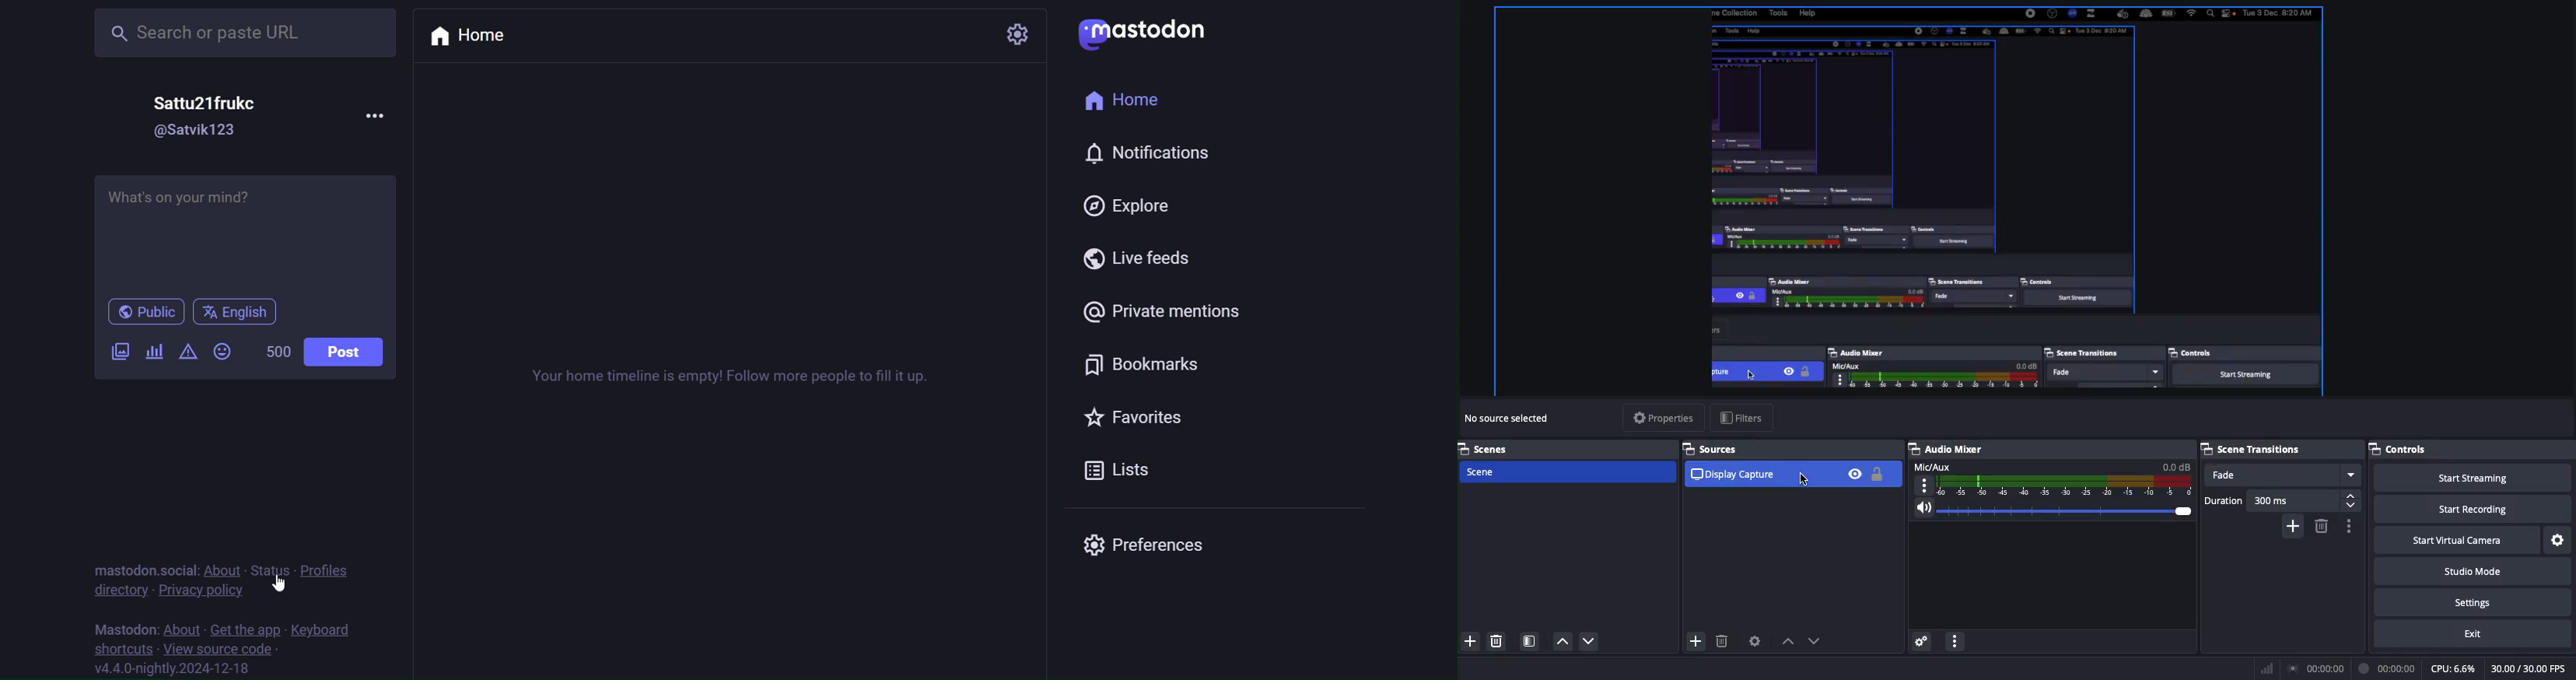 This screenshot has width=2576, height=700. I want to click on Properties, so click(1662, 419).